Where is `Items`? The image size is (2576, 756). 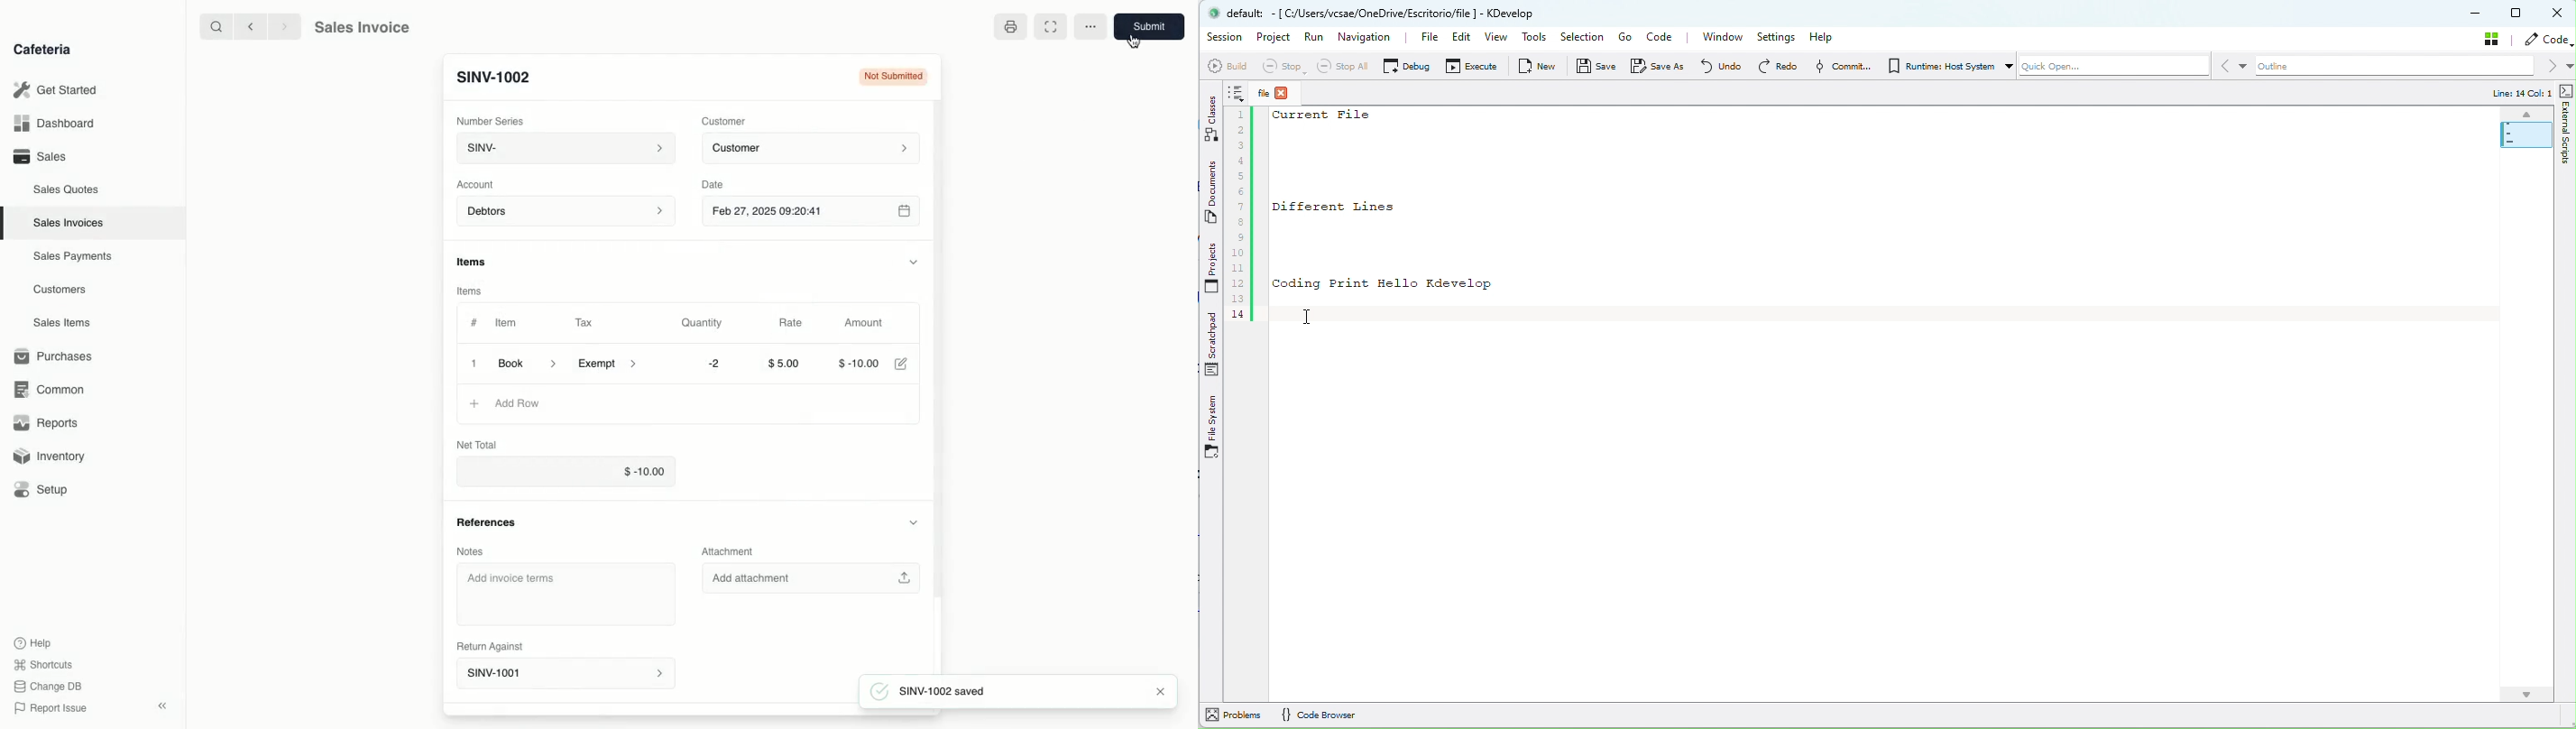 Items is located at coordinates (468, 292).